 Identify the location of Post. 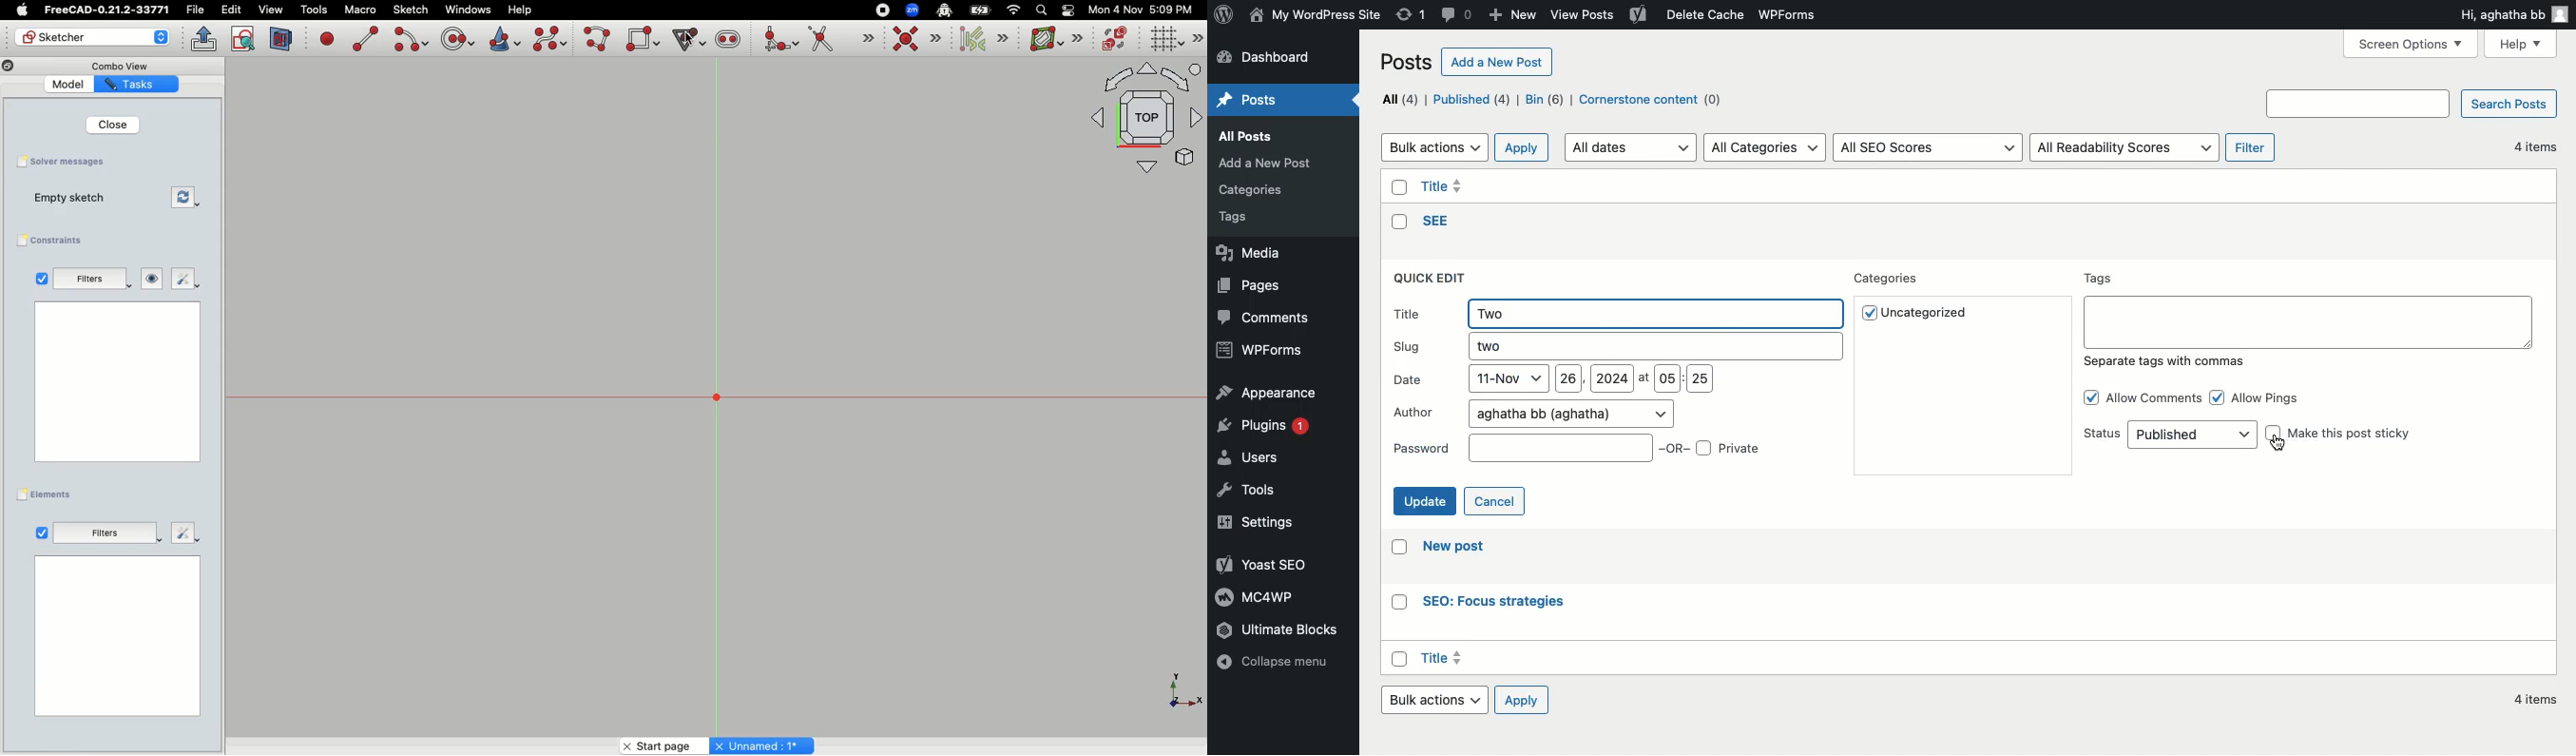
(1254, 100).